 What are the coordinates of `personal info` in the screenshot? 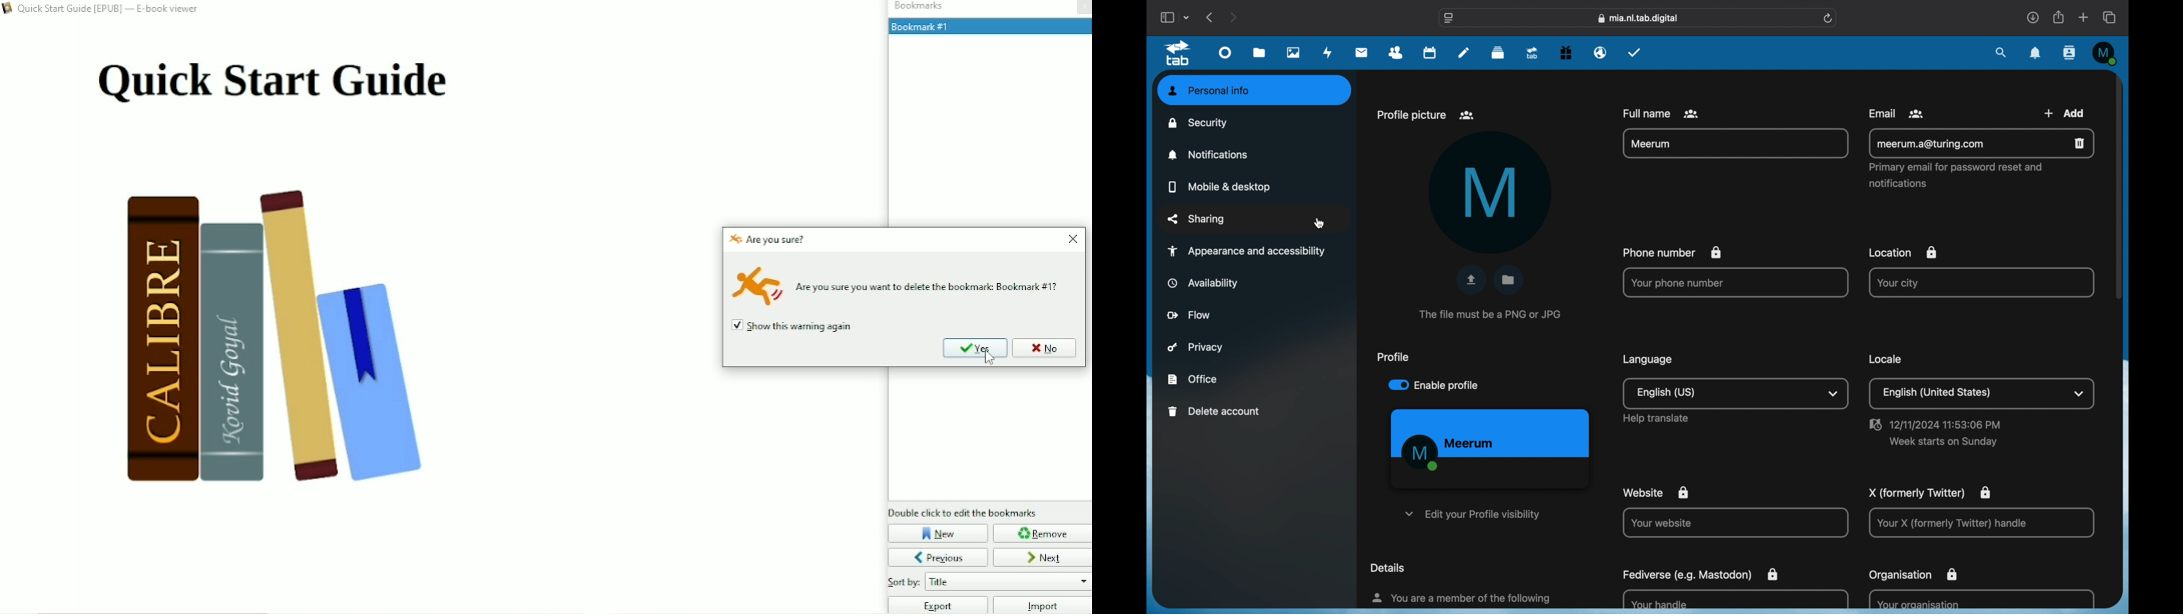 It's located at (1253, 91).